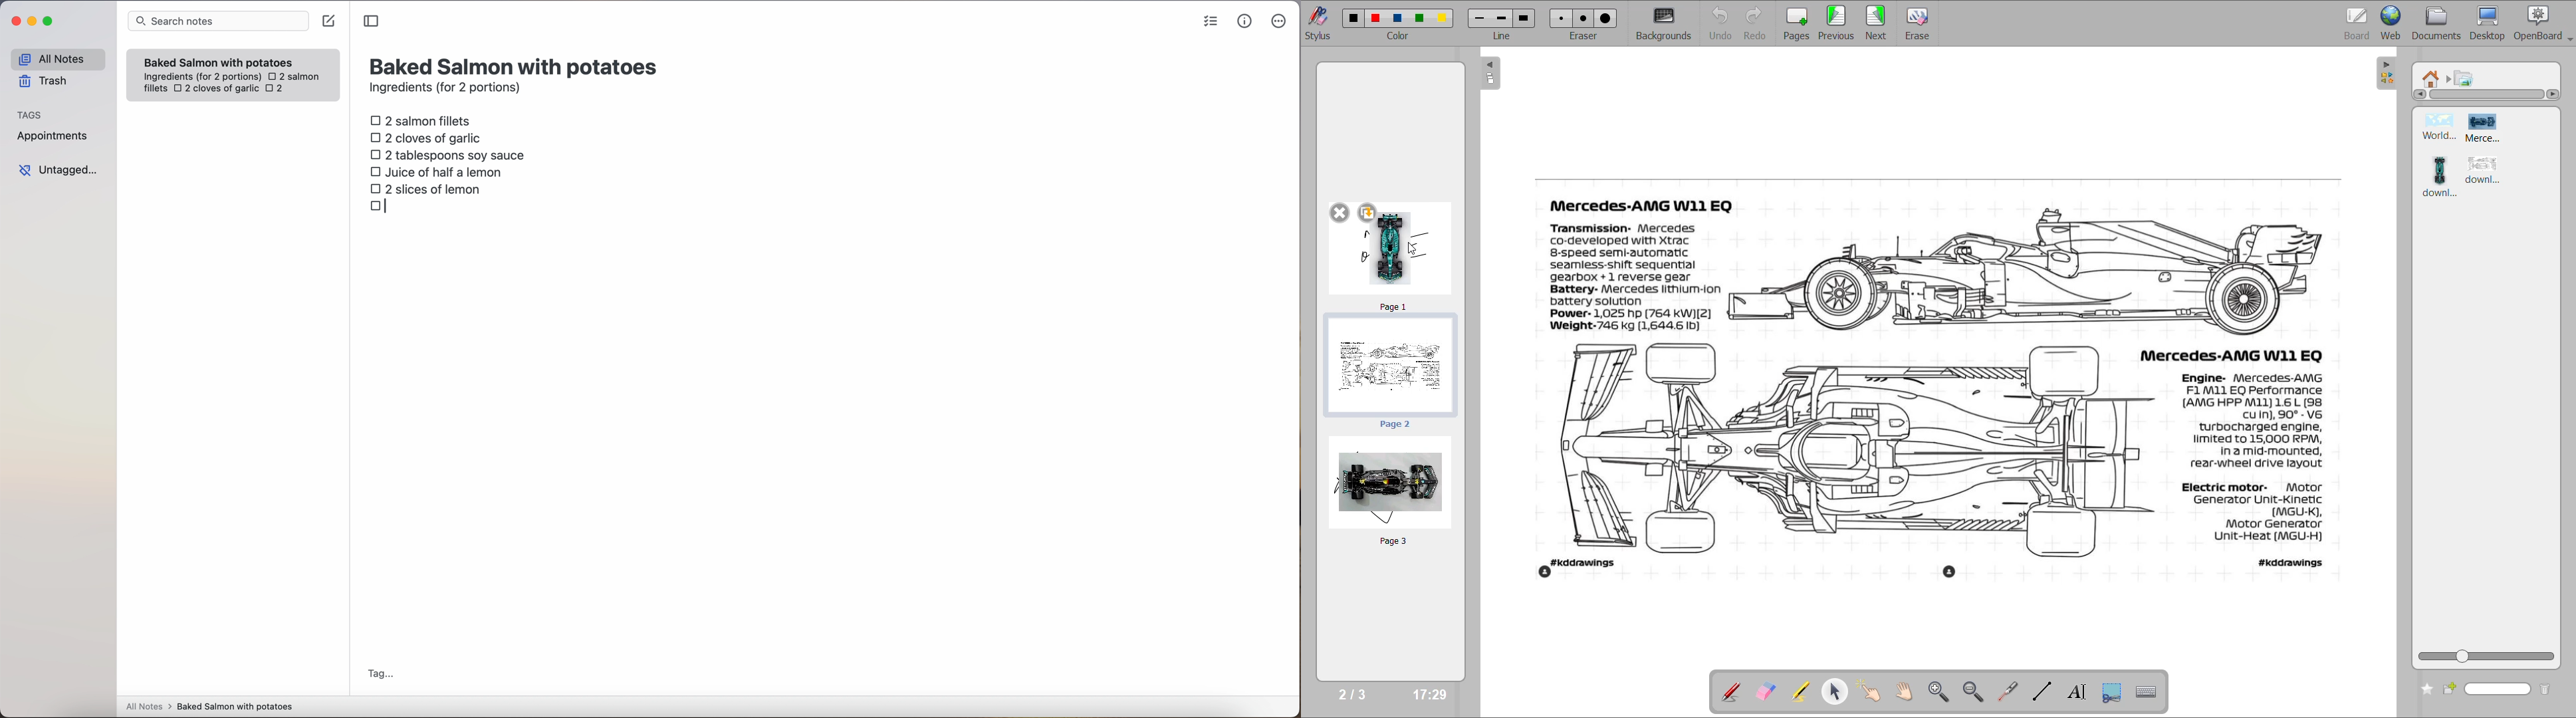  I want to click on 2 cloves of garlic, so click(428, 136).